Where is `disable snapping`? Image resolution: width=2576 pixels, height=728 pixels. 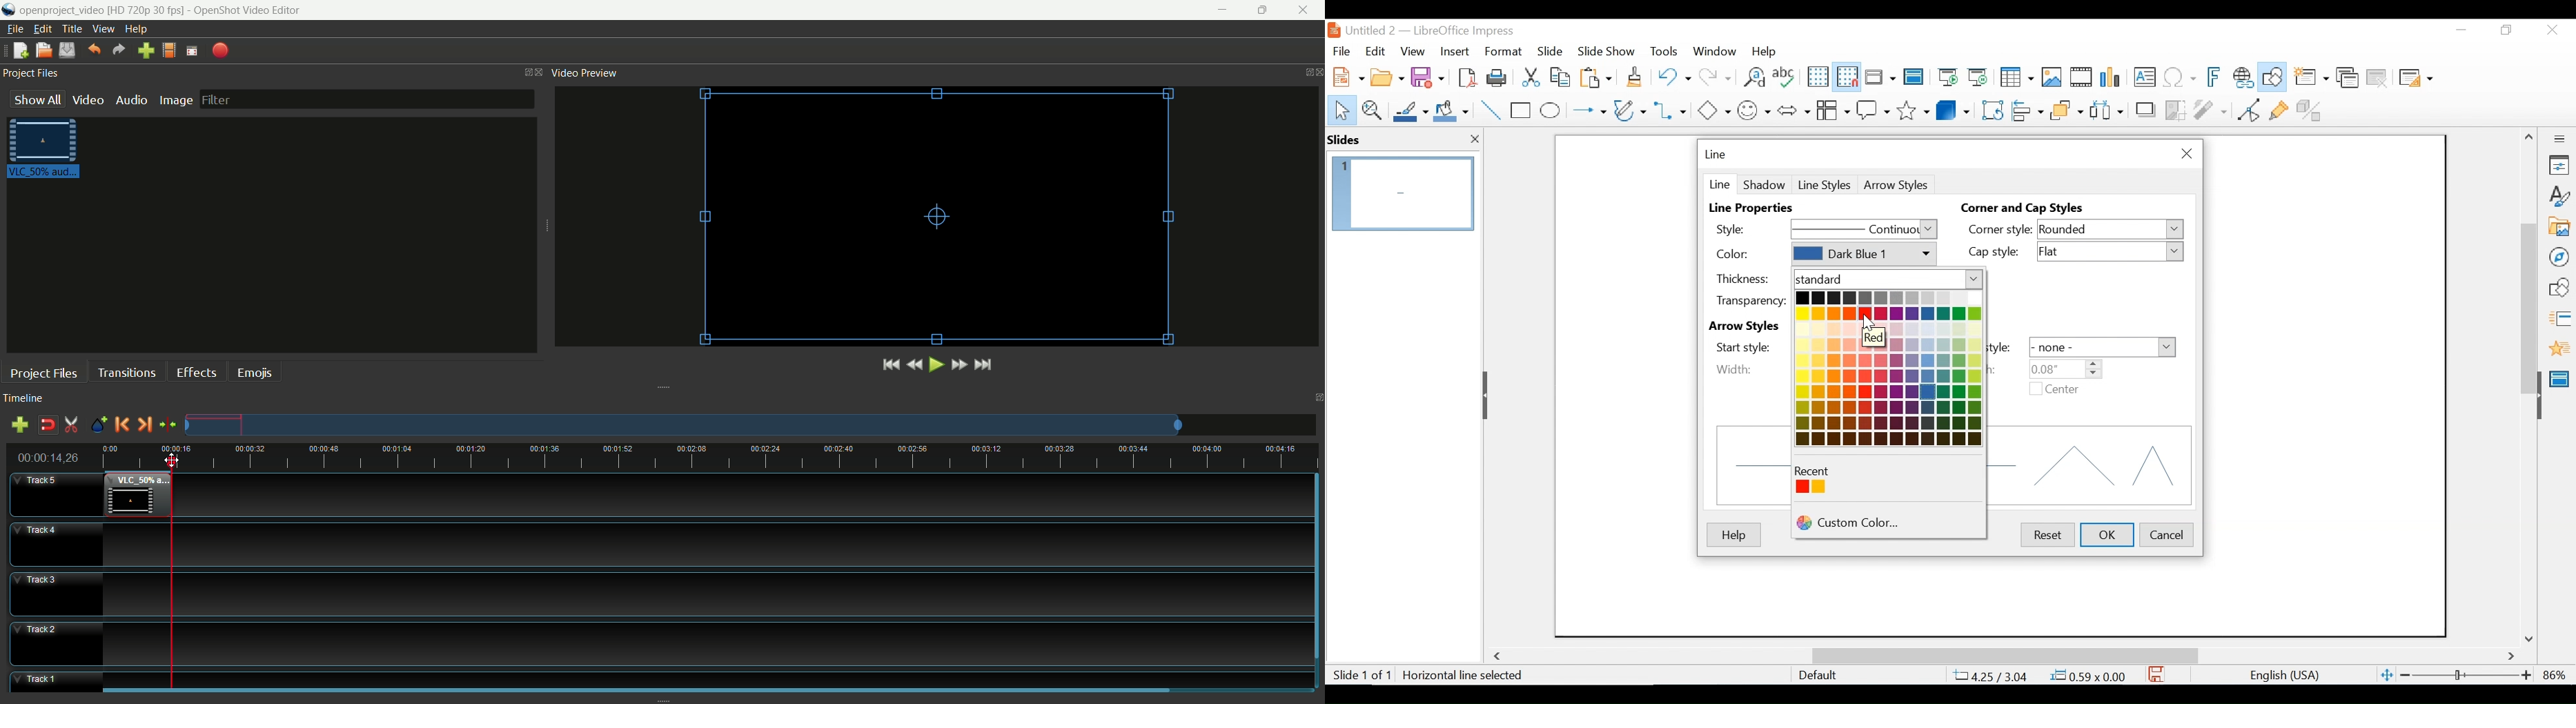 disable snapping is located at coordinates (48, 425).